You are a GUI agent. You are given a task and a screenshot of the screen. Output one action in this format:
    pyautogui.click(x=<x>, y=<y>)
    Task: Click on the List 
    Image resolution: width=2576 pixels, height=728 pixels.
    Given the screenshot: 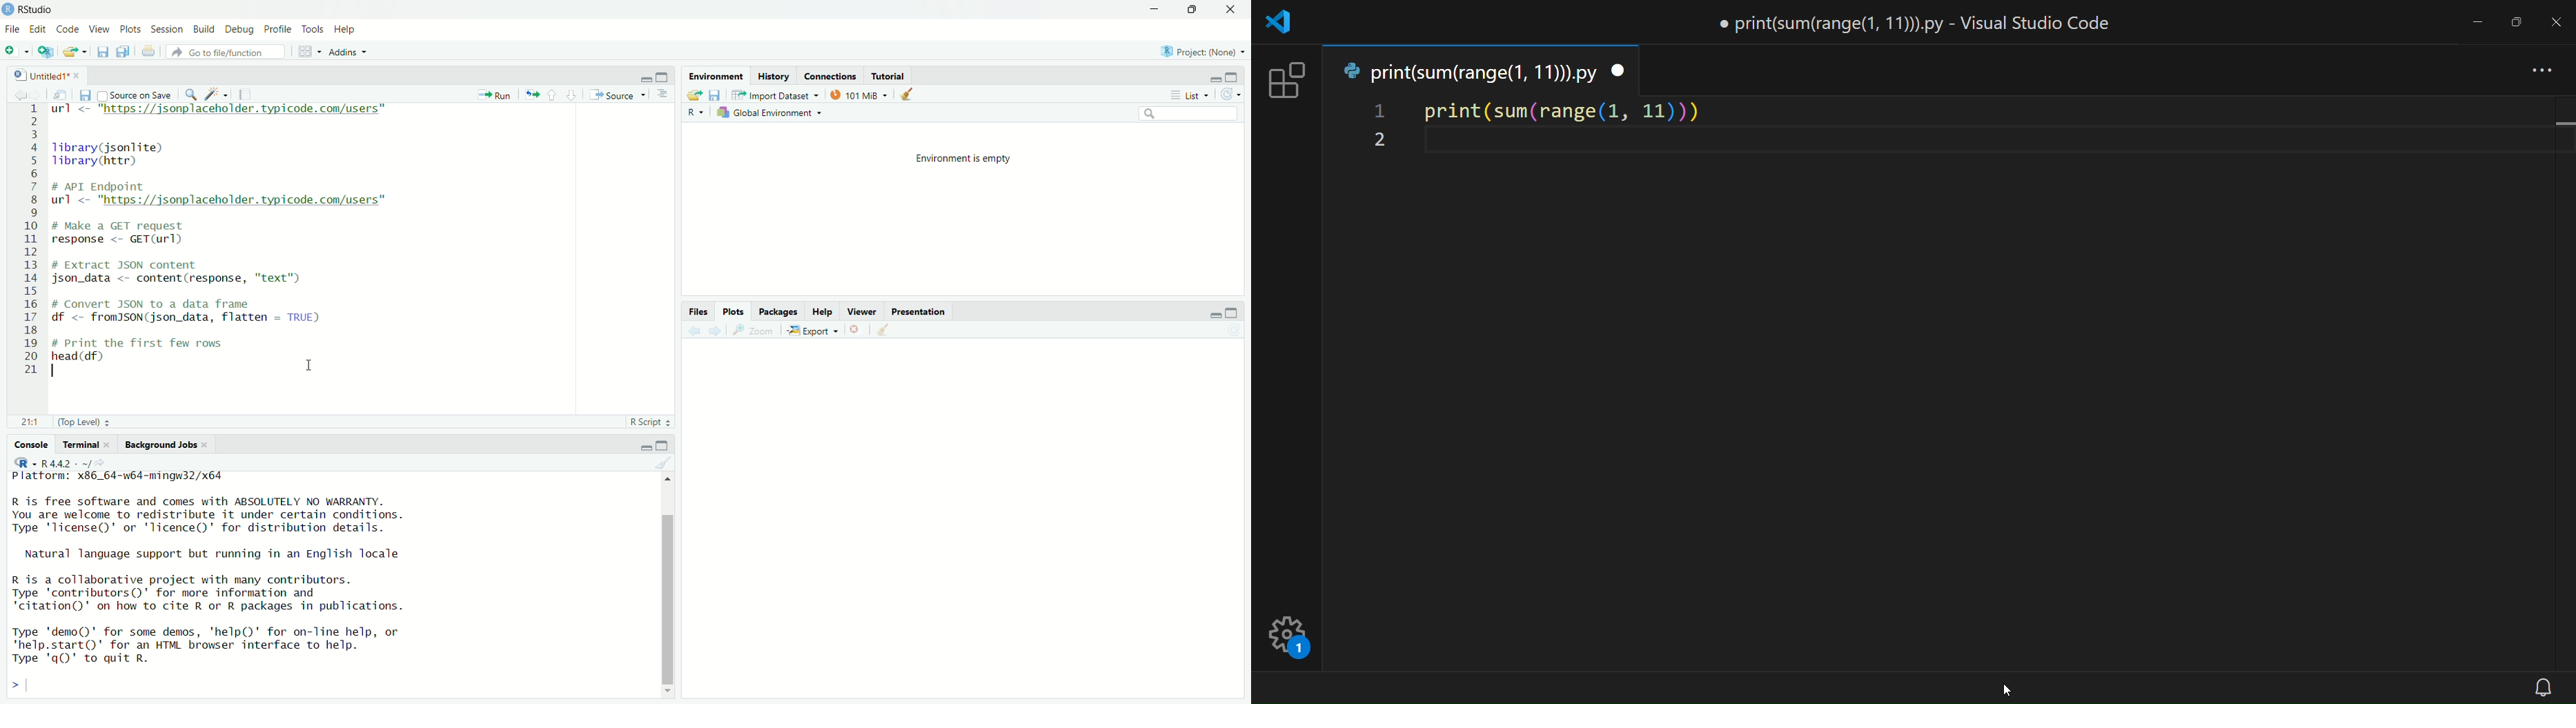 What is the action you would take?
    pyautogui.click(x=1187, y=95)
    